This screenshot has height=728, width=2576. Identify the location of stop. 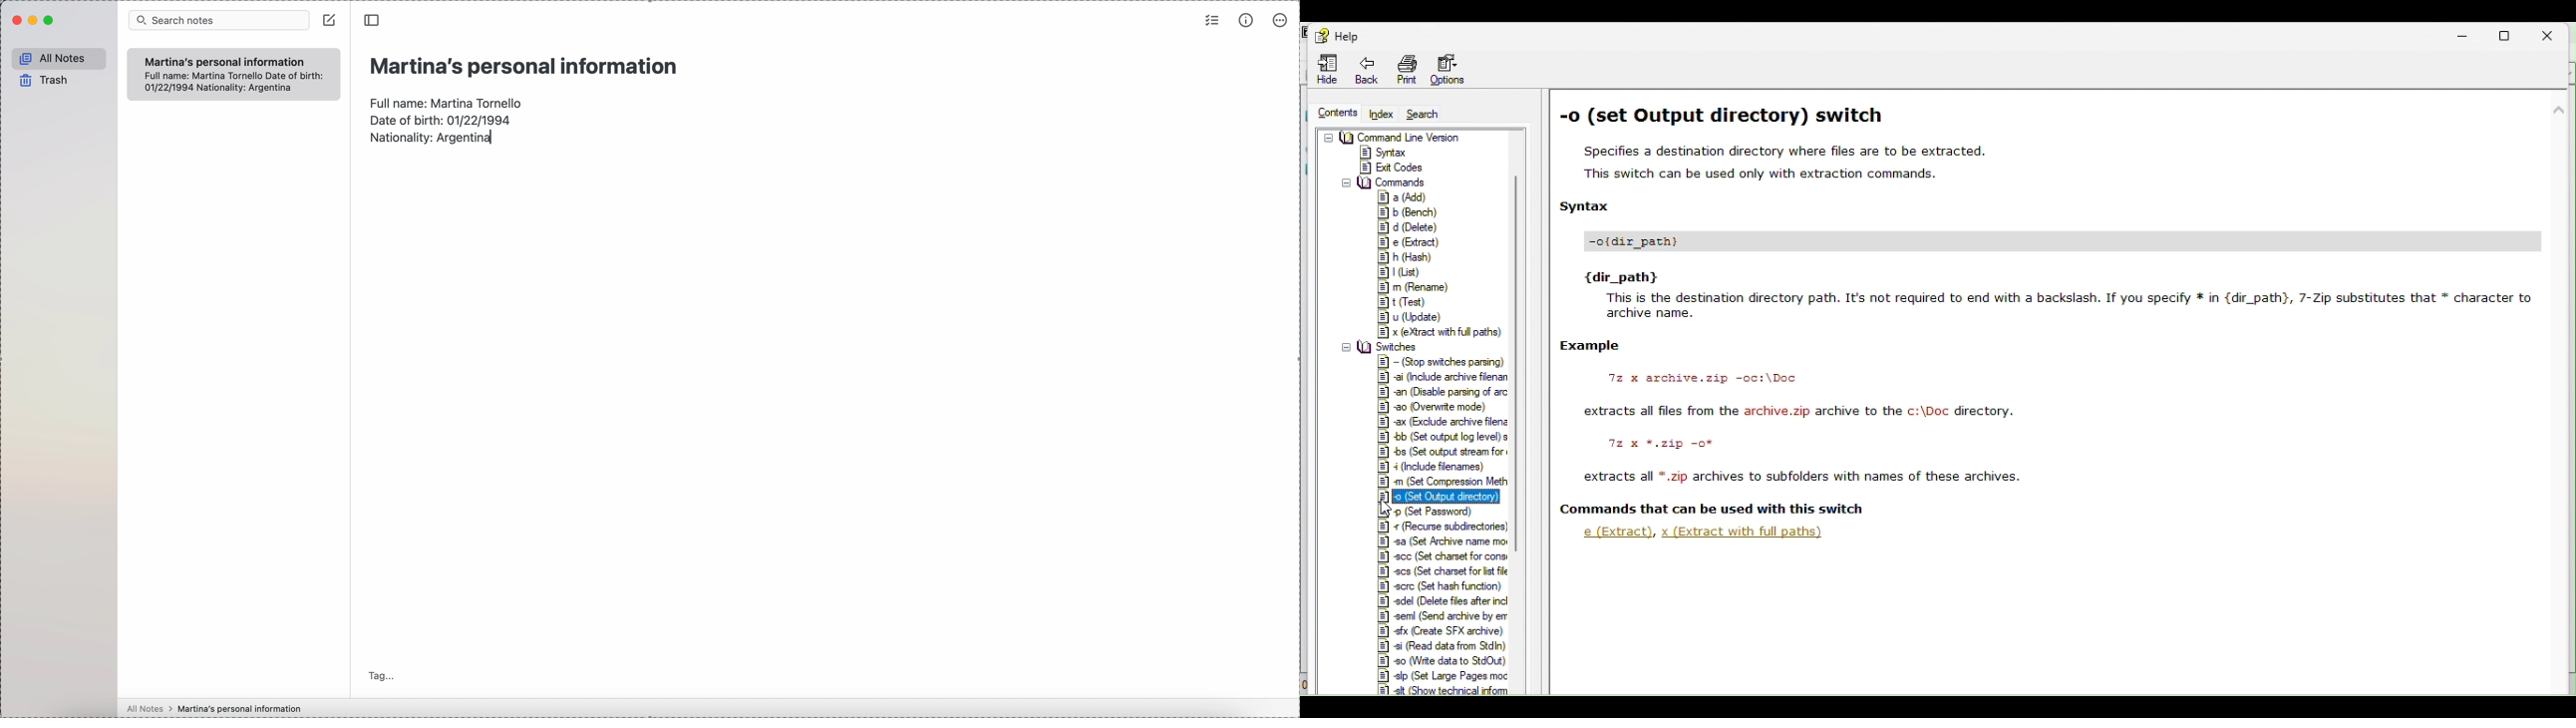
(1442, 362).